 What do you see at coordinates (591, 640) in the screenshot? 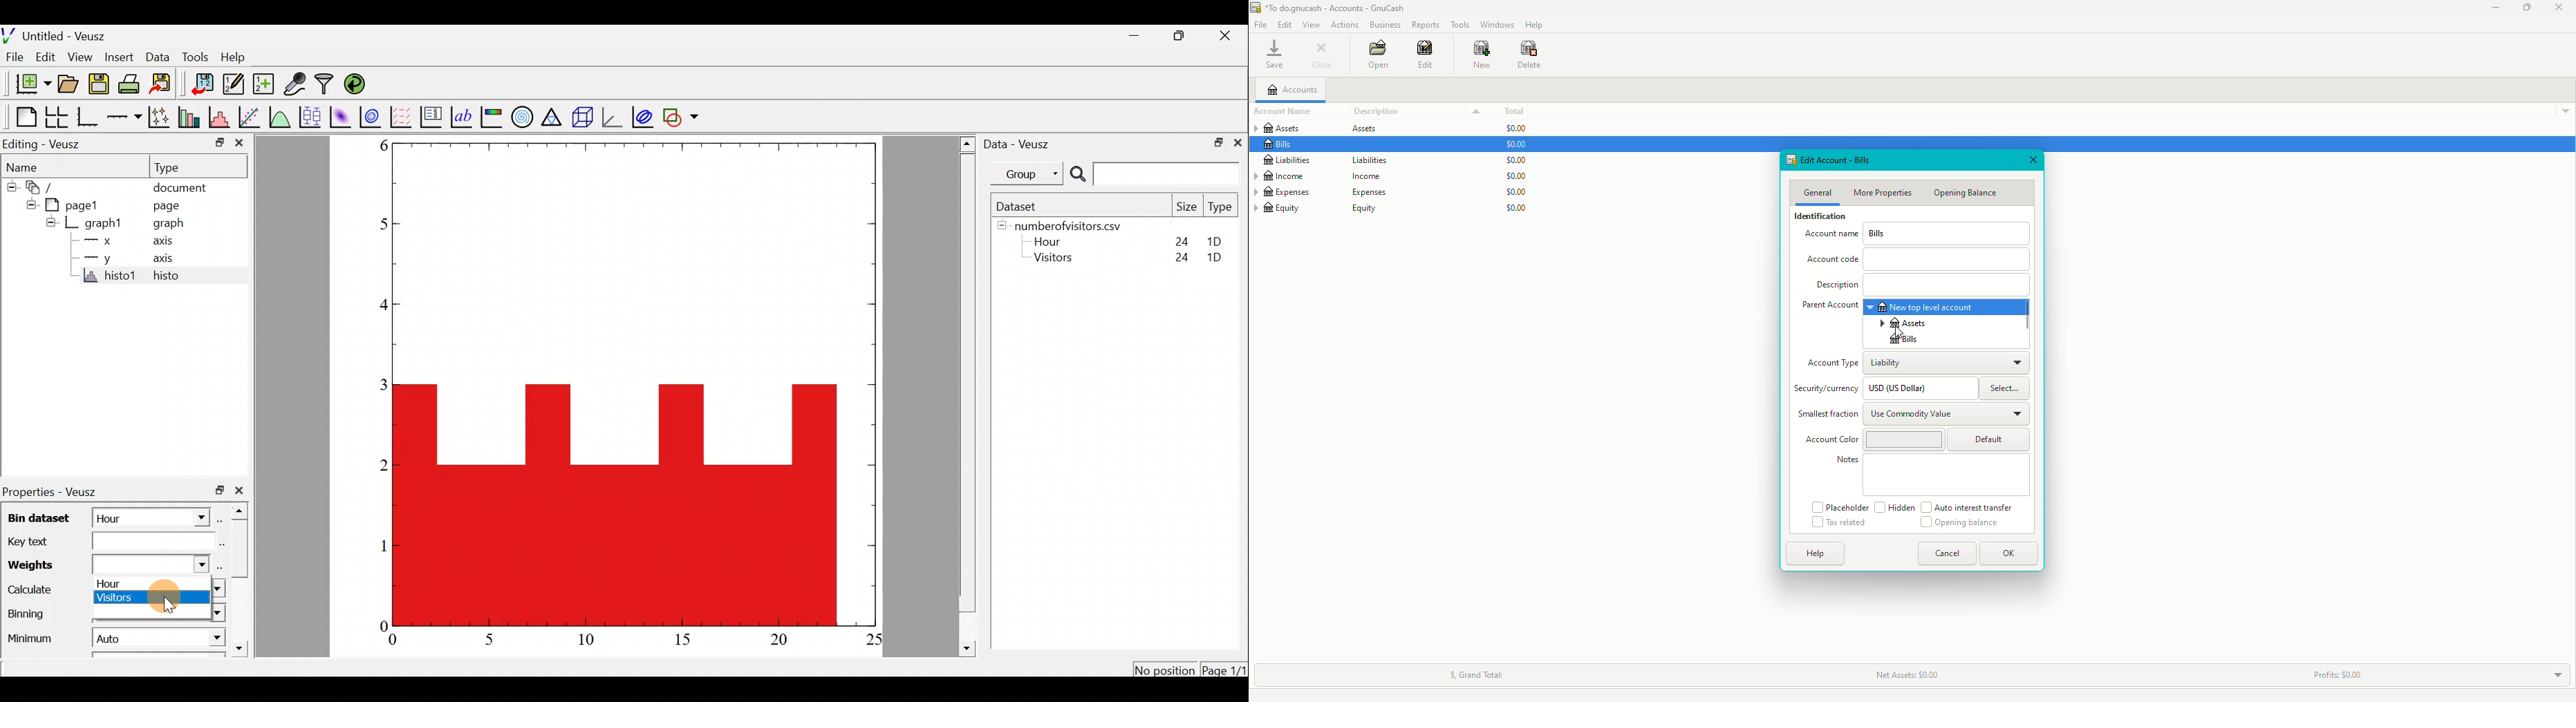
I see `10` at bounding box center [591, 640].